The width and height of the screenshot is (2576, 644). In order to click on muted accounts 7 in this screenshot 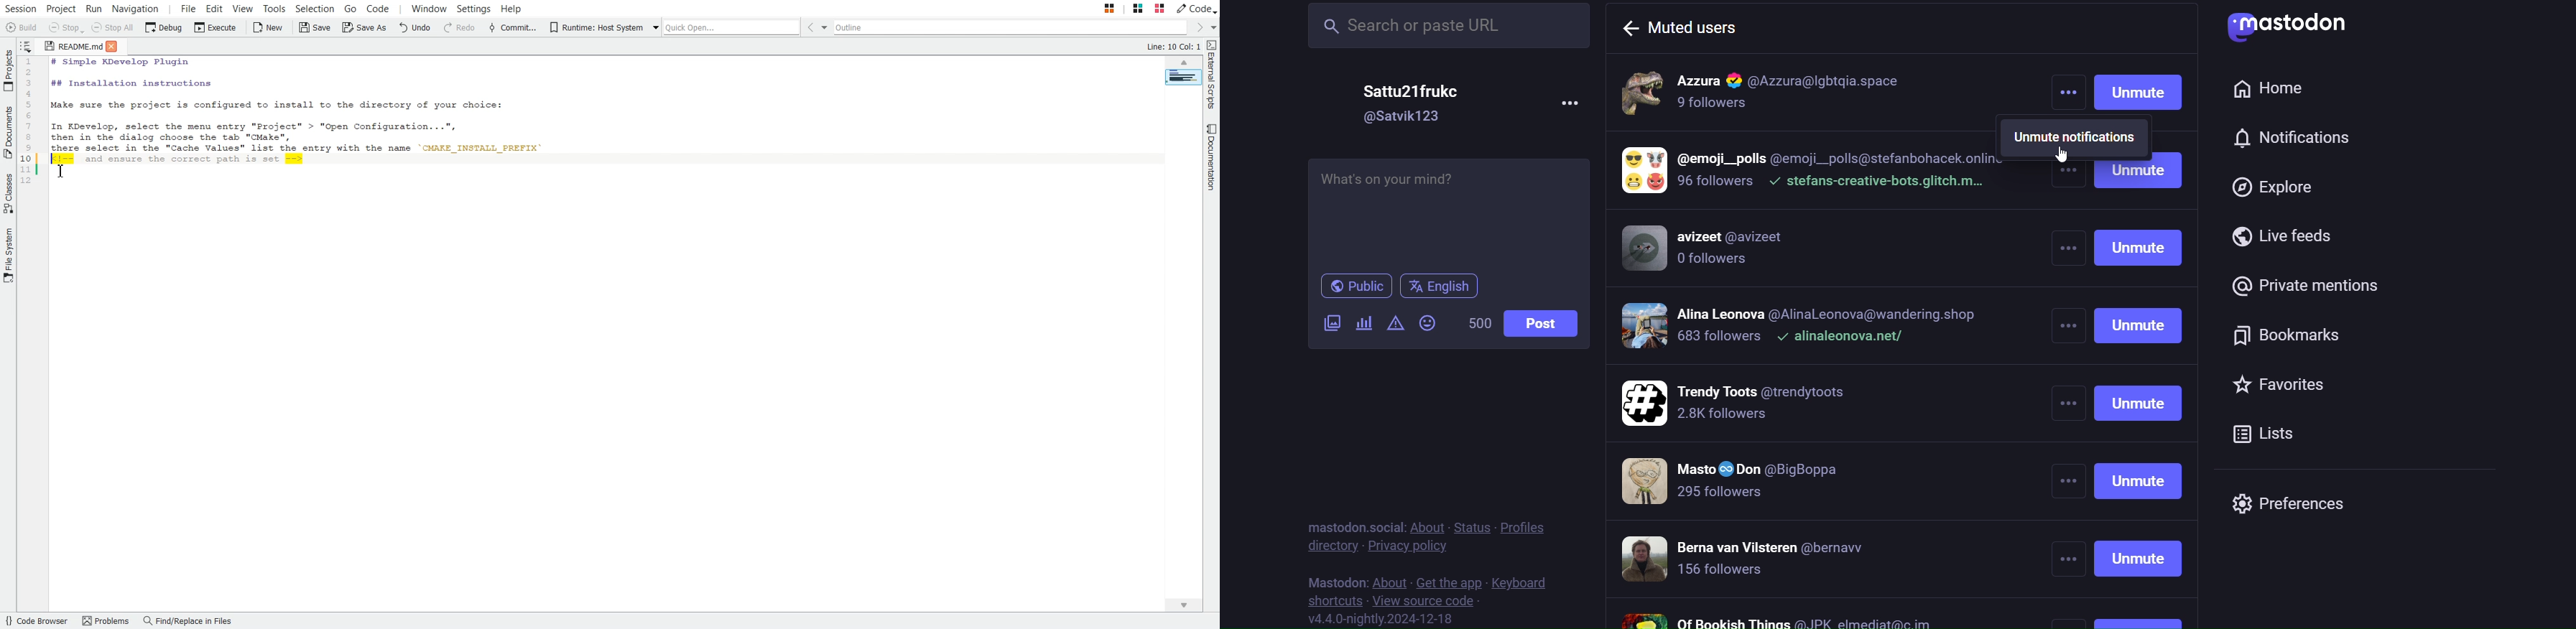, I will do `click(1752, 557)`.